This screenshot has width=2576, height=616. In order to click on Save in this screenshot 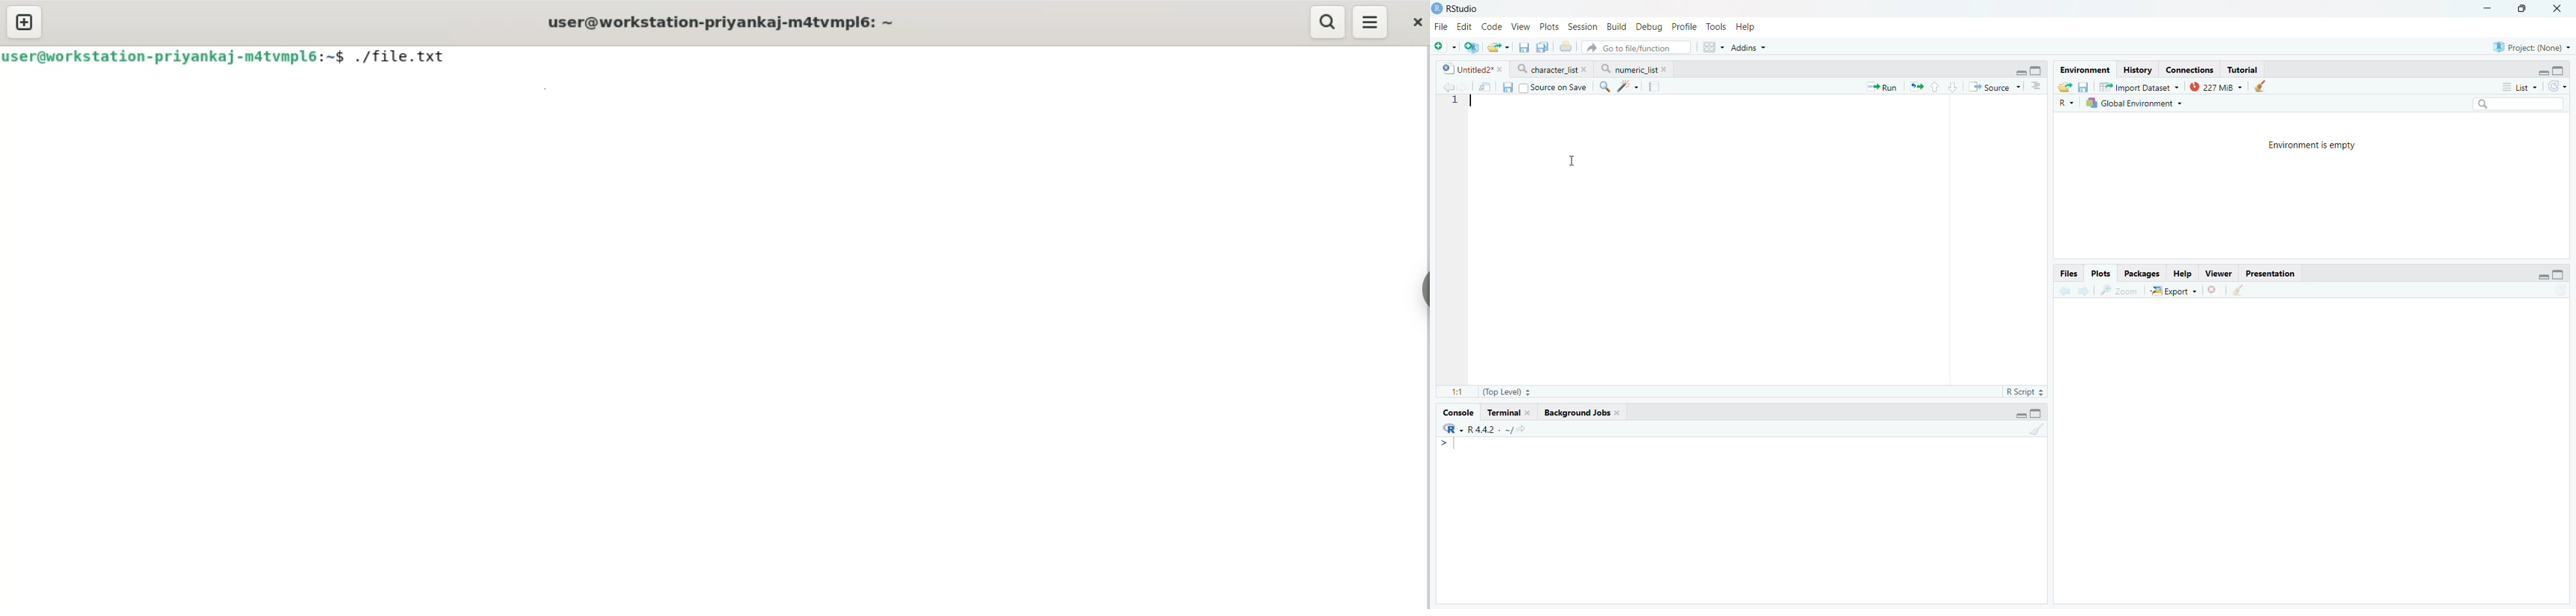, I will do `click(1509, 88)`.